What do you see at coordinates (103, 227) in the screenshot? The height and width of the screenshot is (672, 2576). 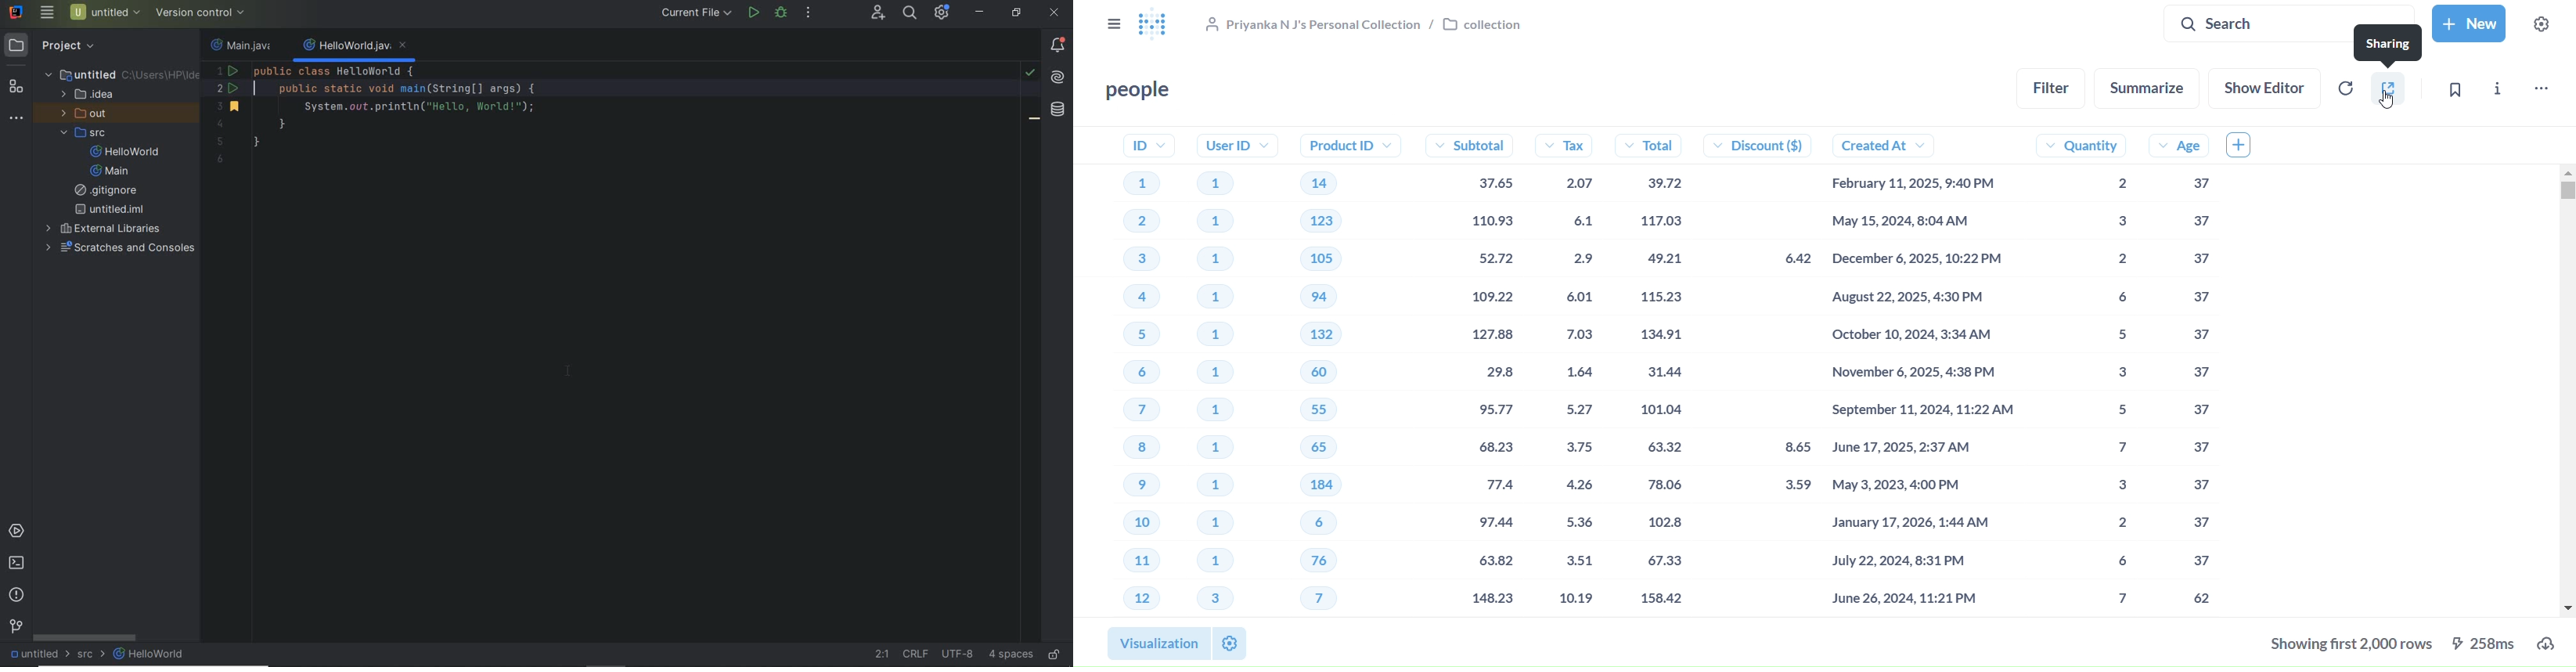 I see `external Libraries` at bounding box center [103, 227].